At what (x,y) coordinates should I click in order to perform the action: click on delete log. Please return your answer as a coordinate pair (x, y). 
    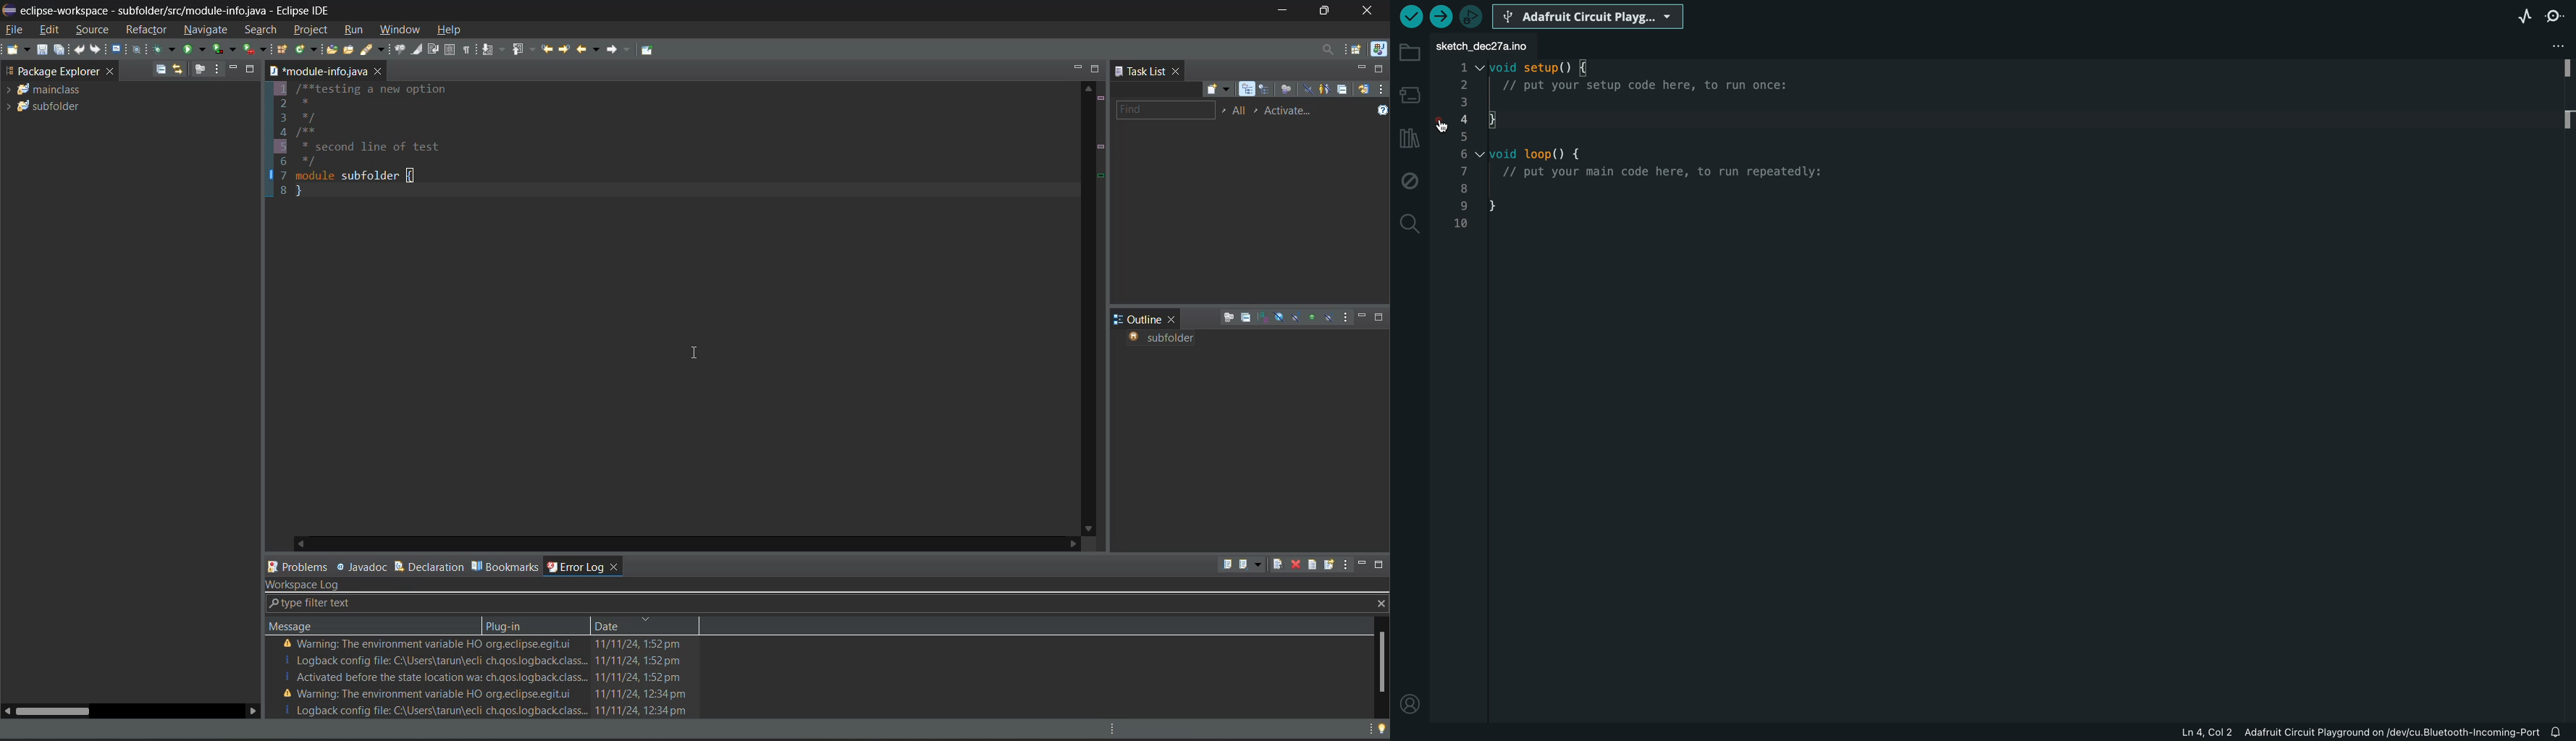
    Looking at the image, I should click on (1297, 565).